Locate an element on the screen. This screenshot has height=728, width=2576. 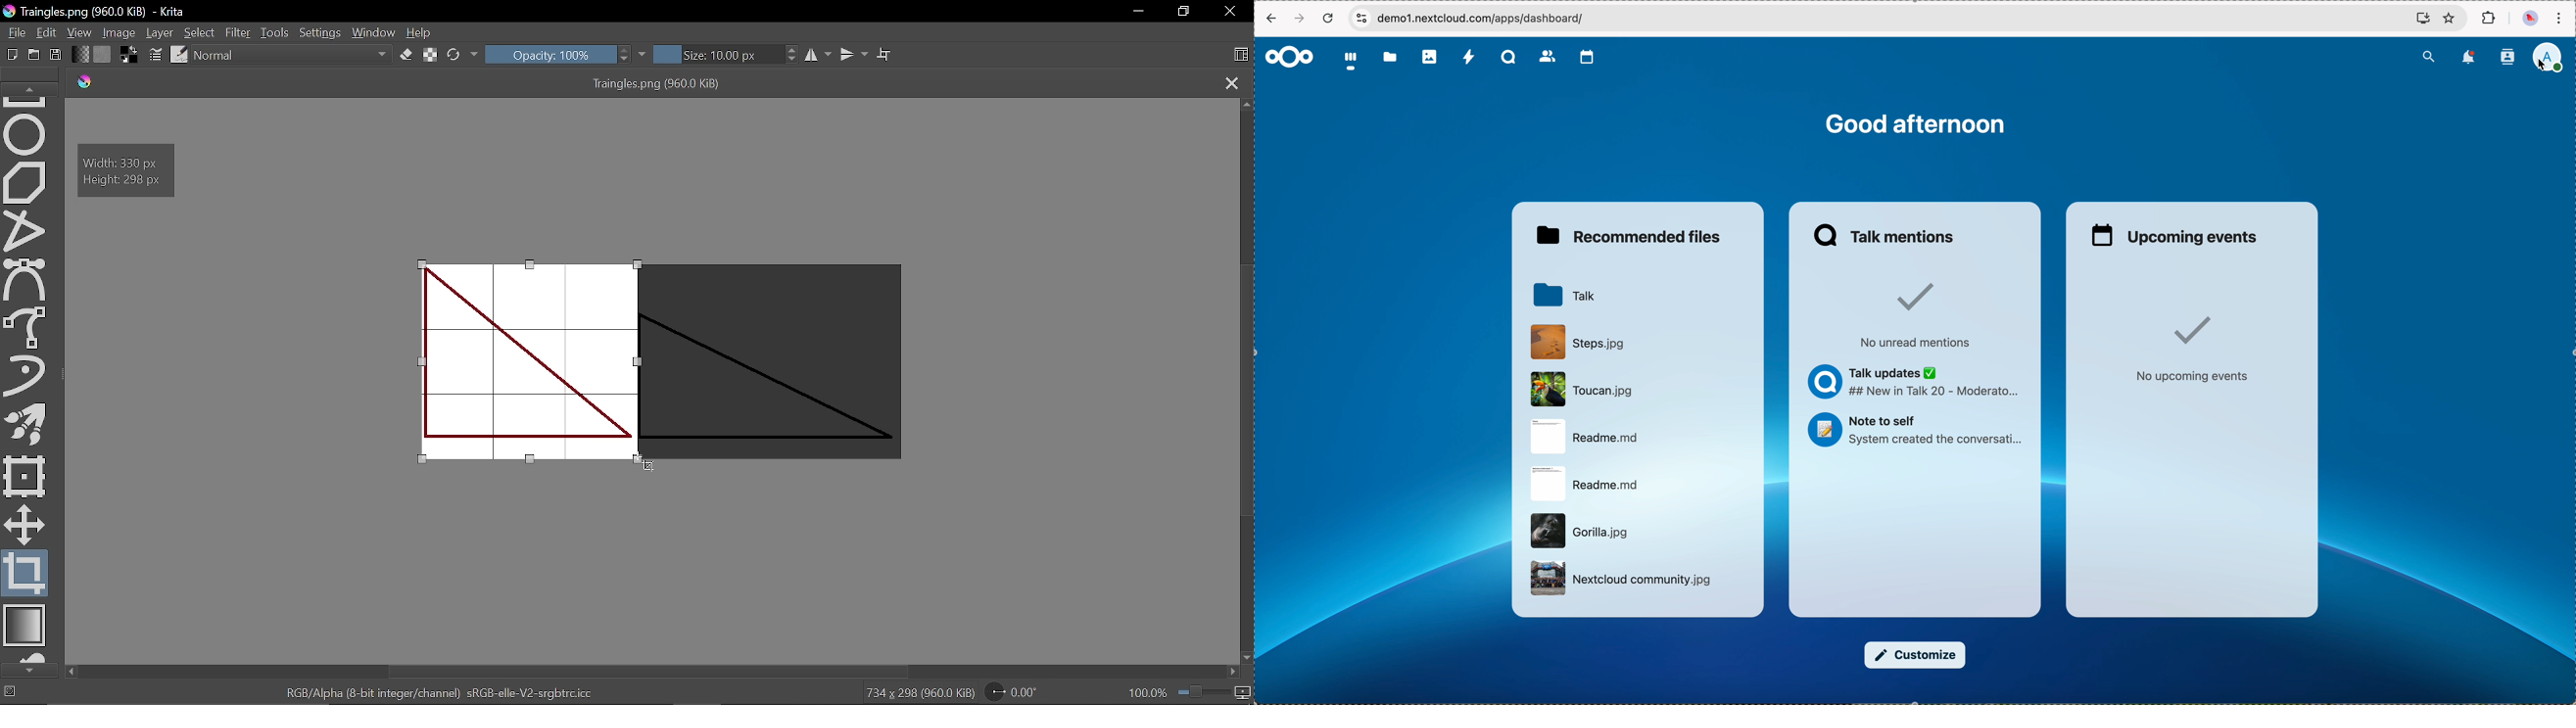
favorites is located at coordinates (2448, 19).